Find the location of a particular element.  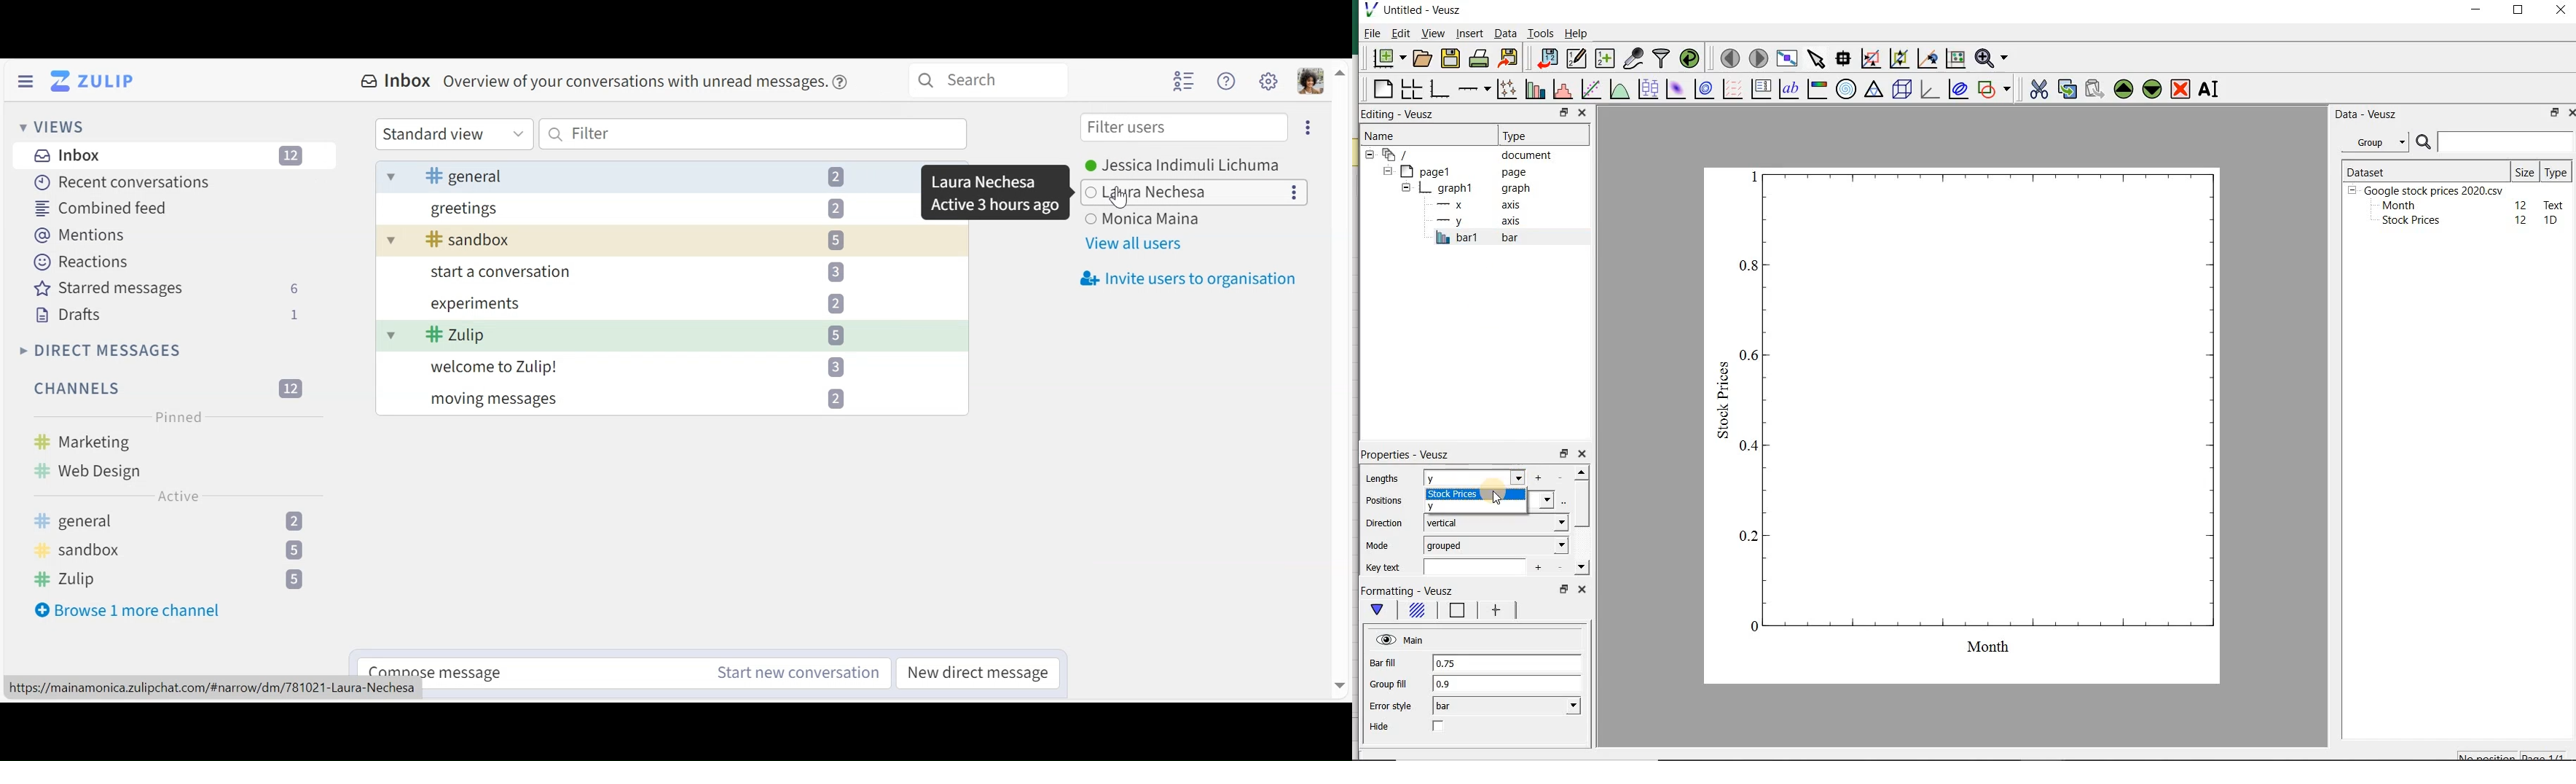

plot key is located at coordinates (1761, 90).